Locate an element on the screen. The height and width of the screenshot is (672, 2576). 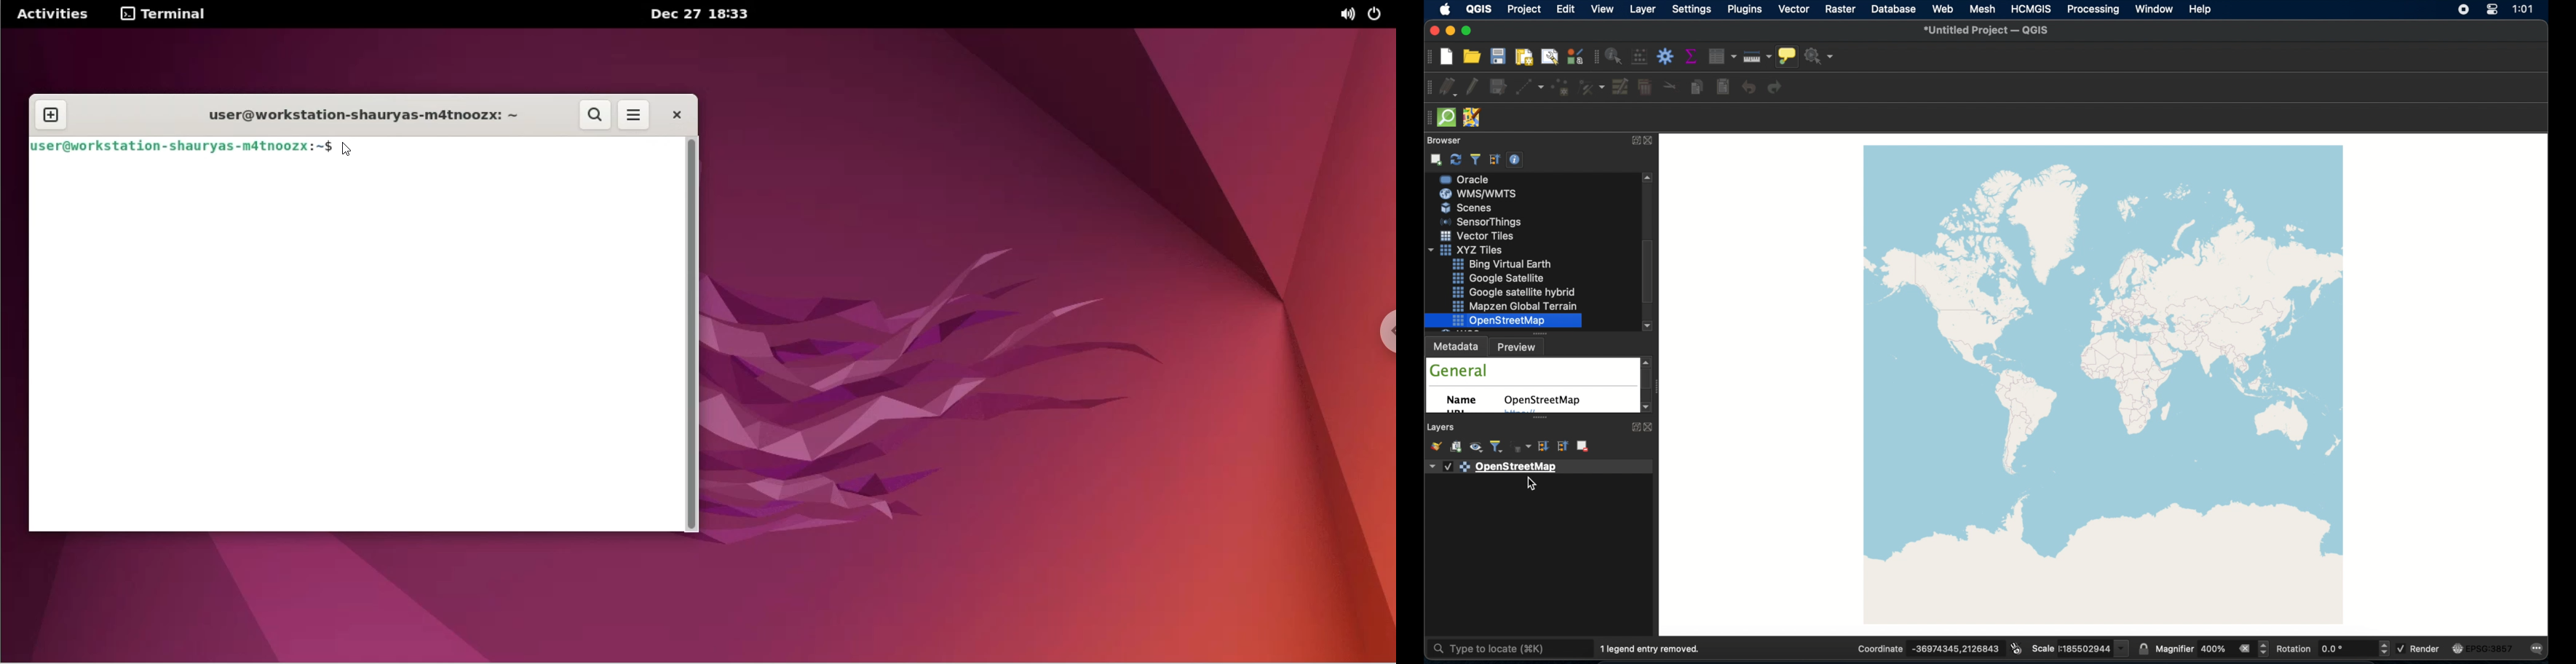
layers is located at coordinates (1442, 427).